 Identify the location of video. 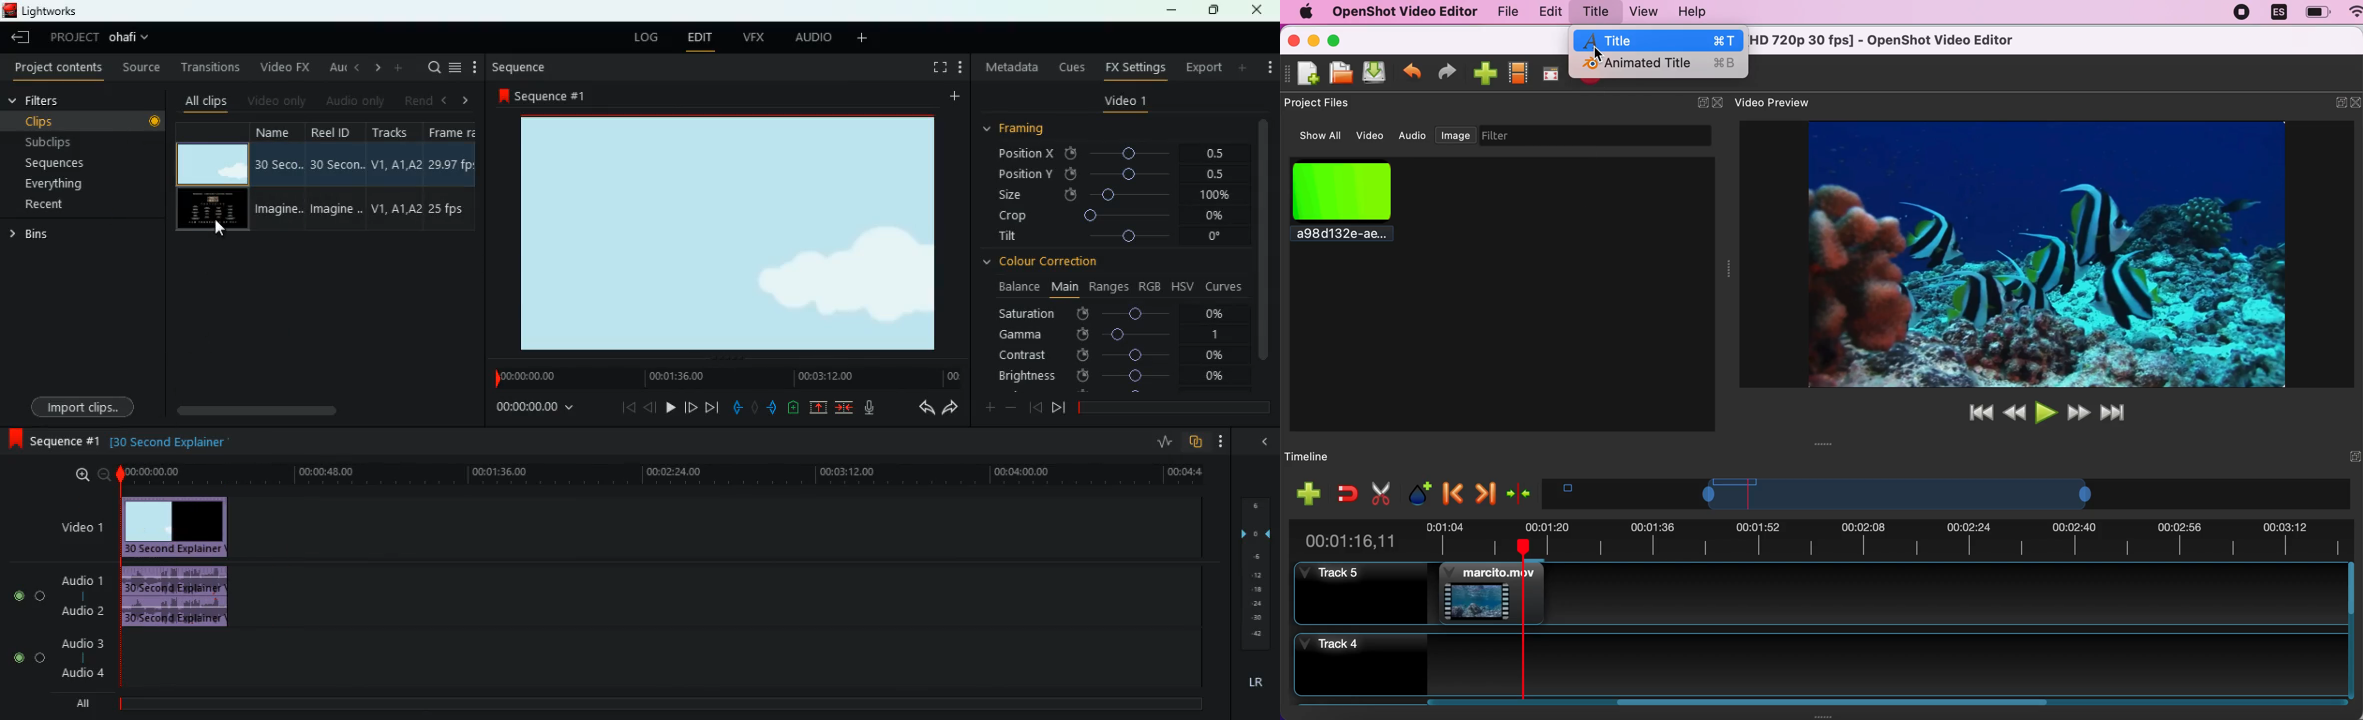
(211, 164).